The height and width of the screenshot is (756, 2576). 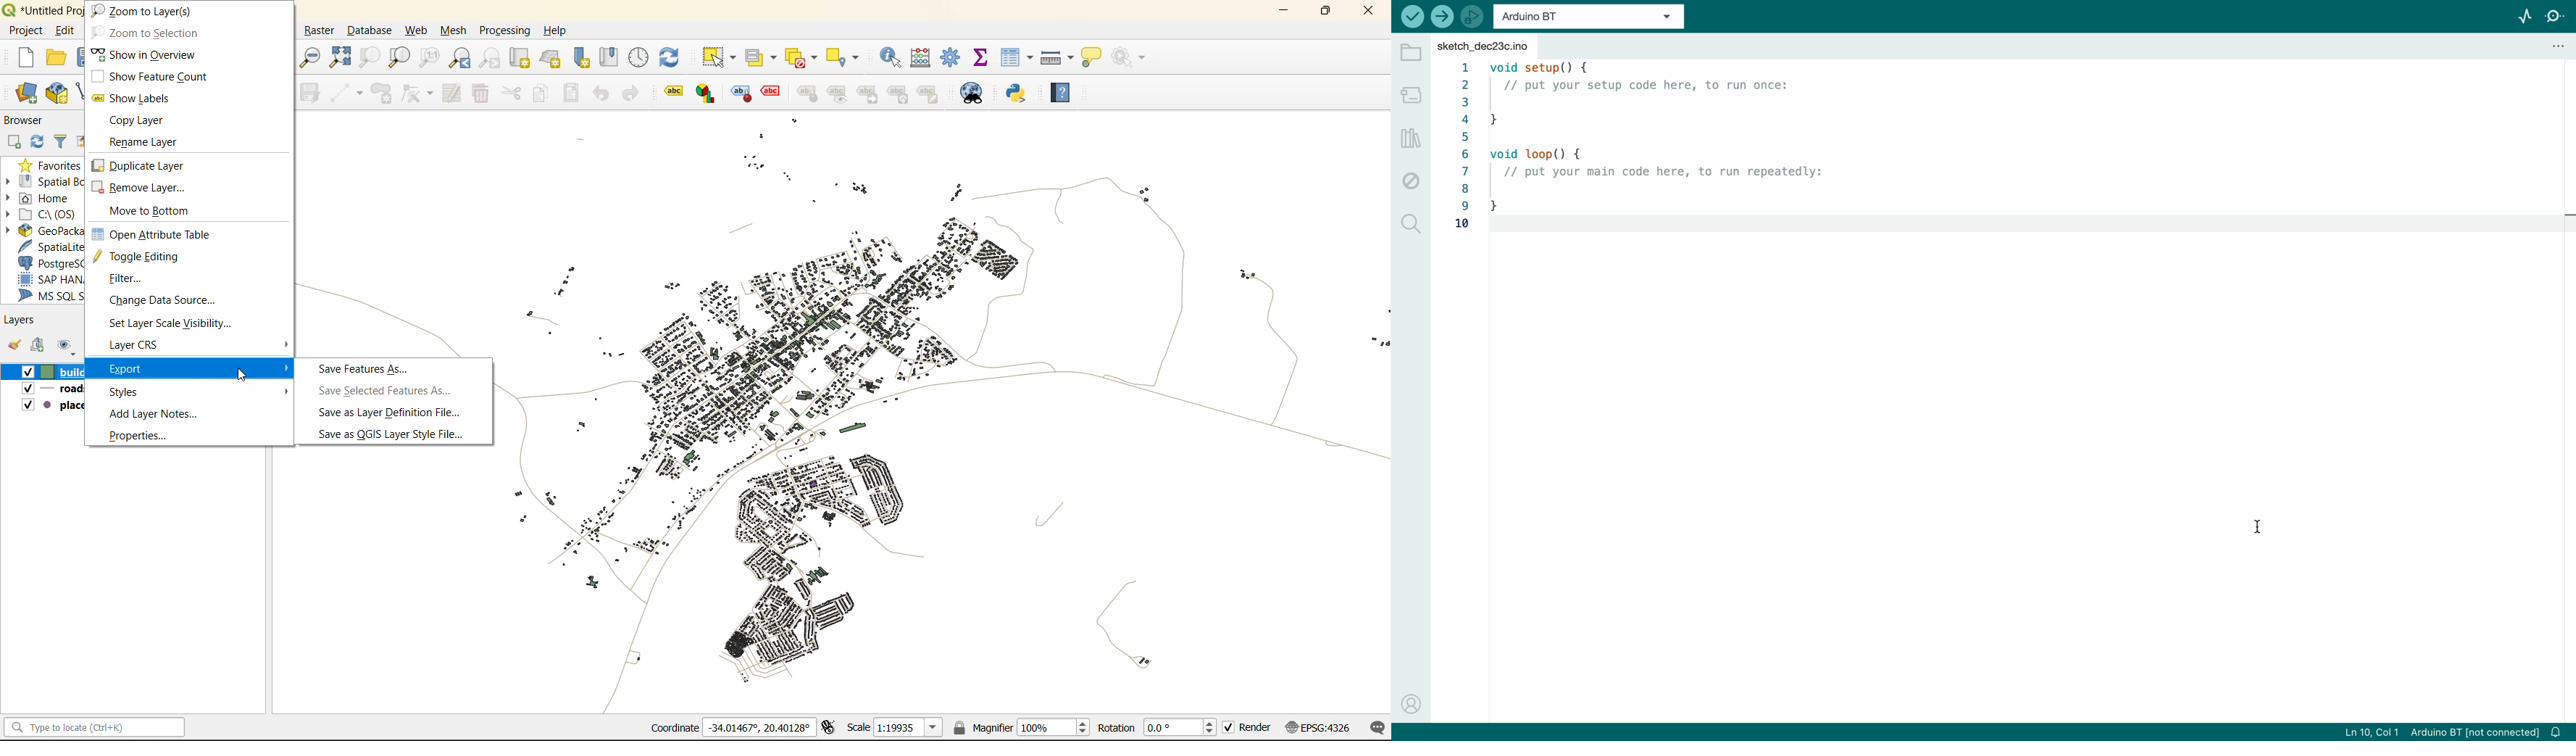 I want to click on coordinates, so click(x=738, y=729).